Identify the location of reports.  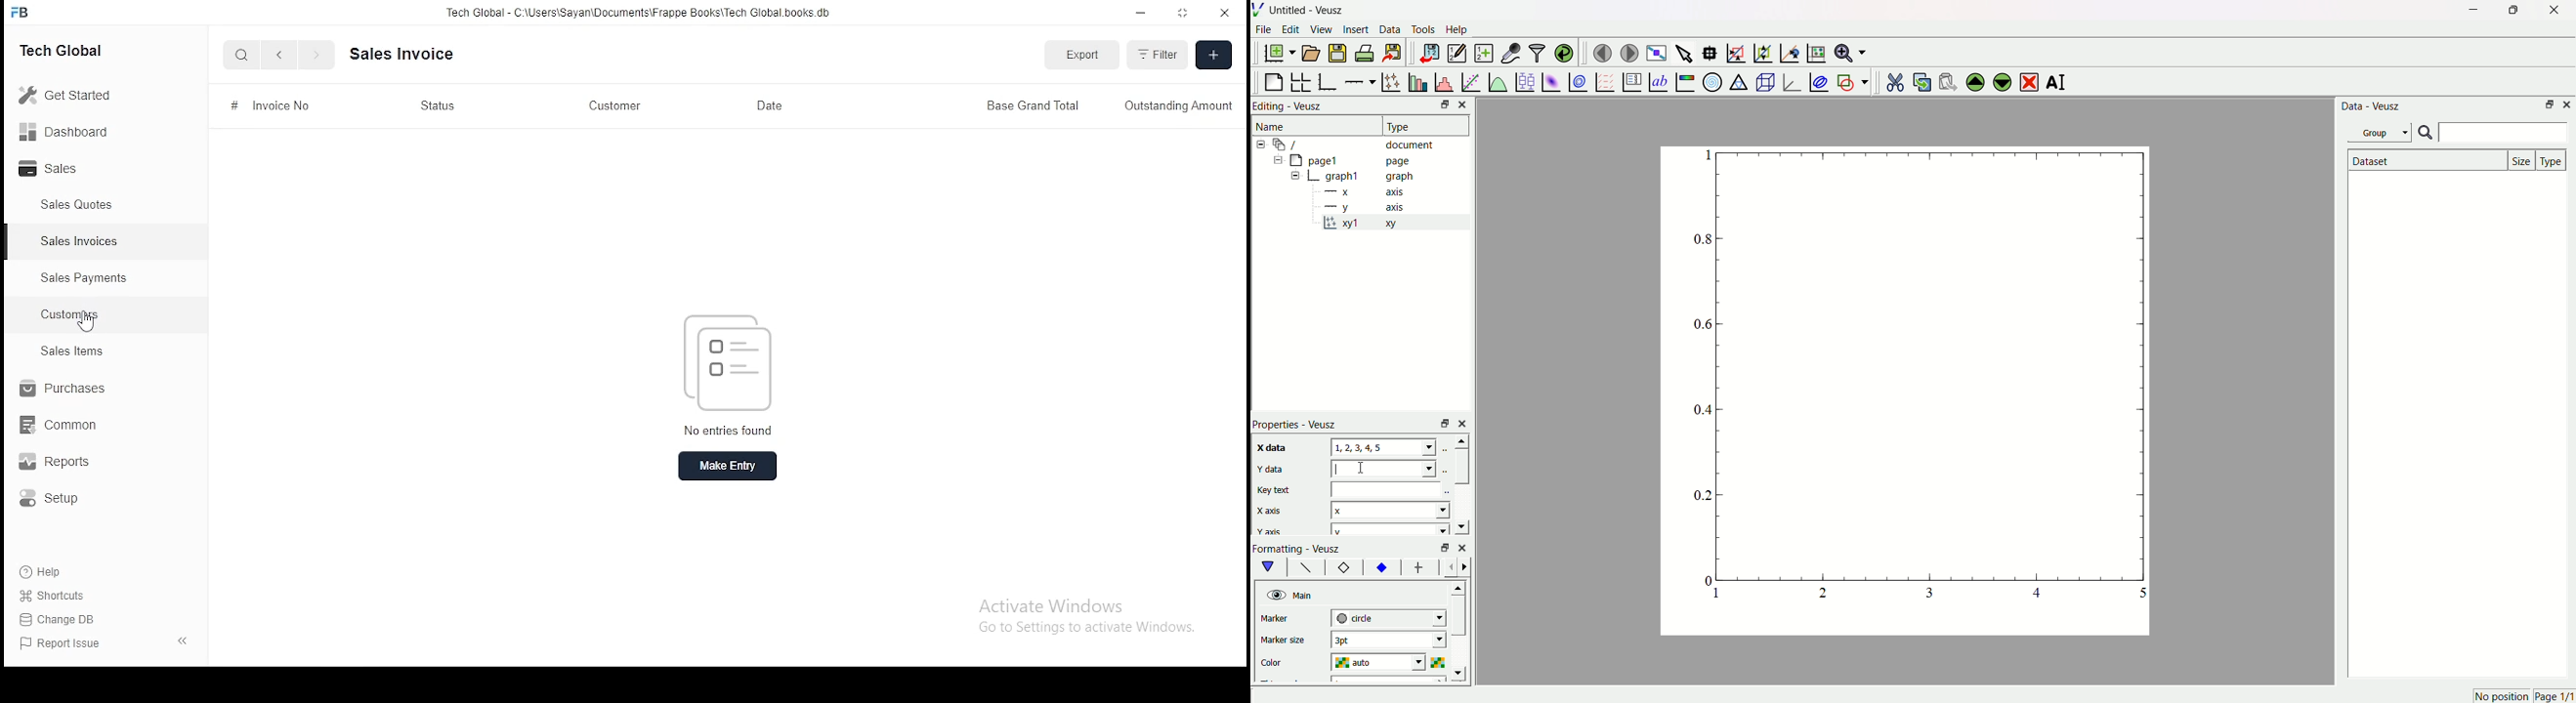
(63, 463).